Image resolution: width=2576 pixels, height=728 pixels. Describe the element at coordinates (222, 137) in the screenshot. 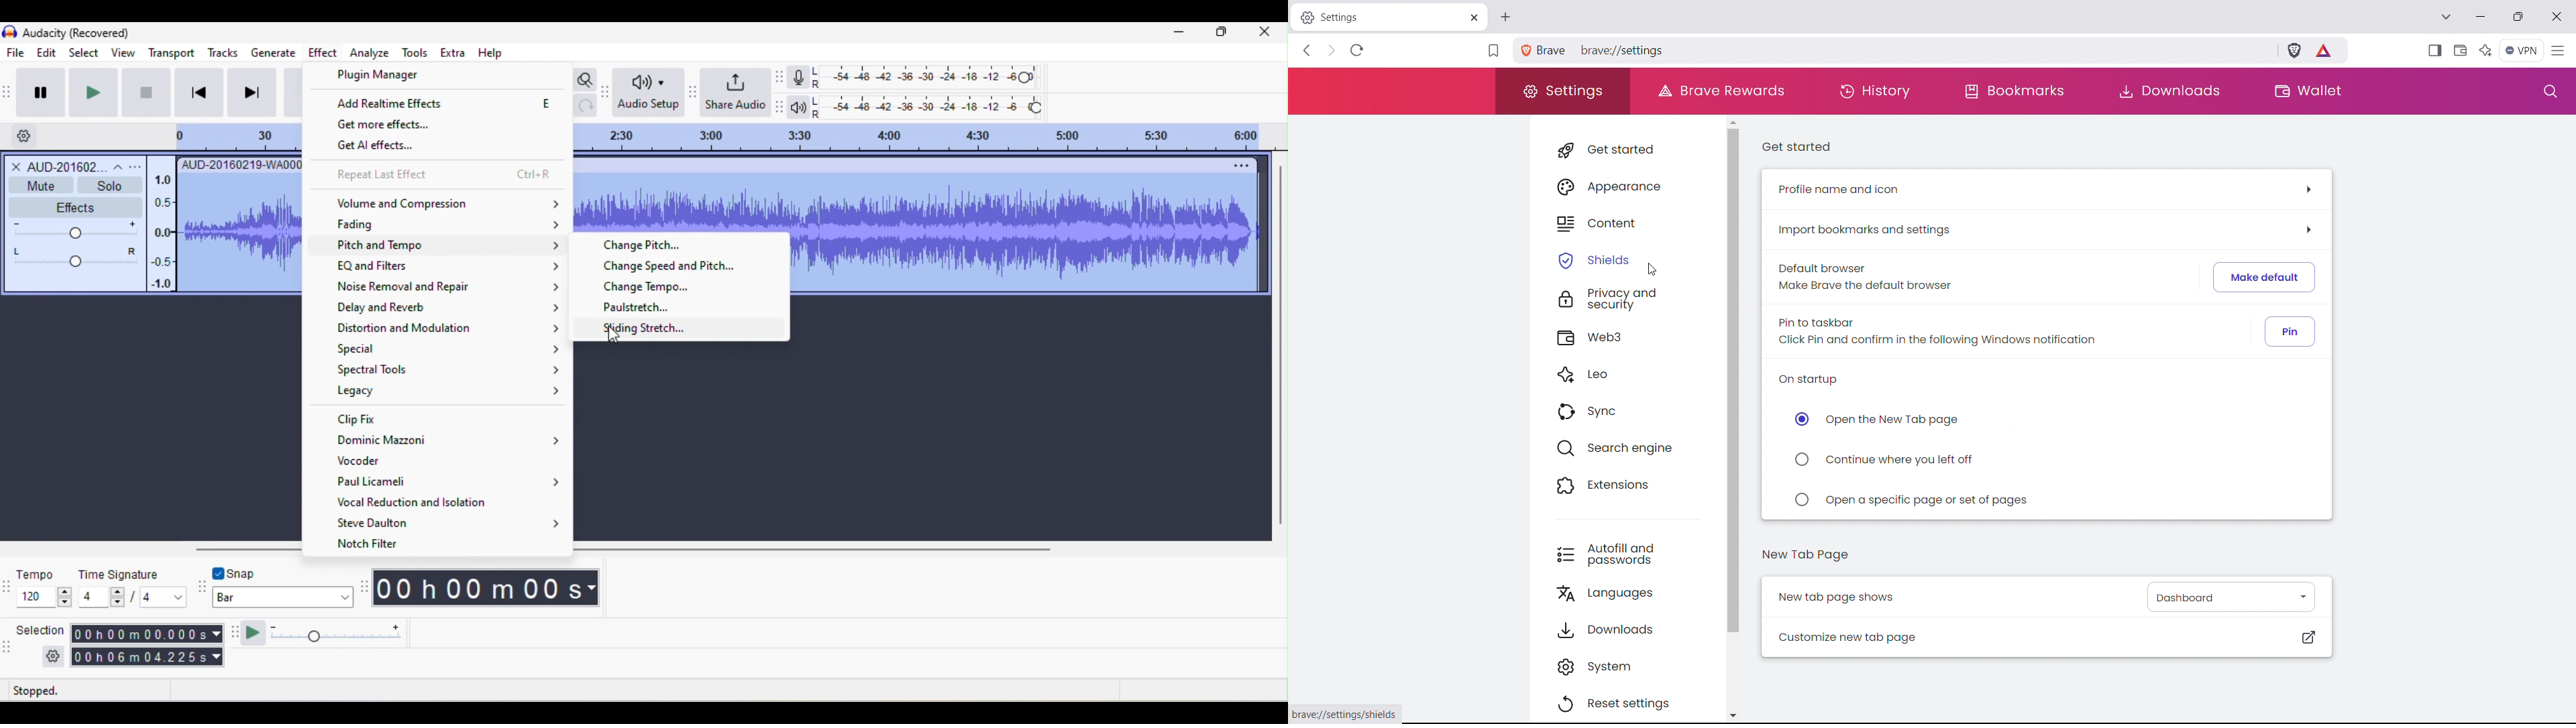

I see `Rating scale` at that location.